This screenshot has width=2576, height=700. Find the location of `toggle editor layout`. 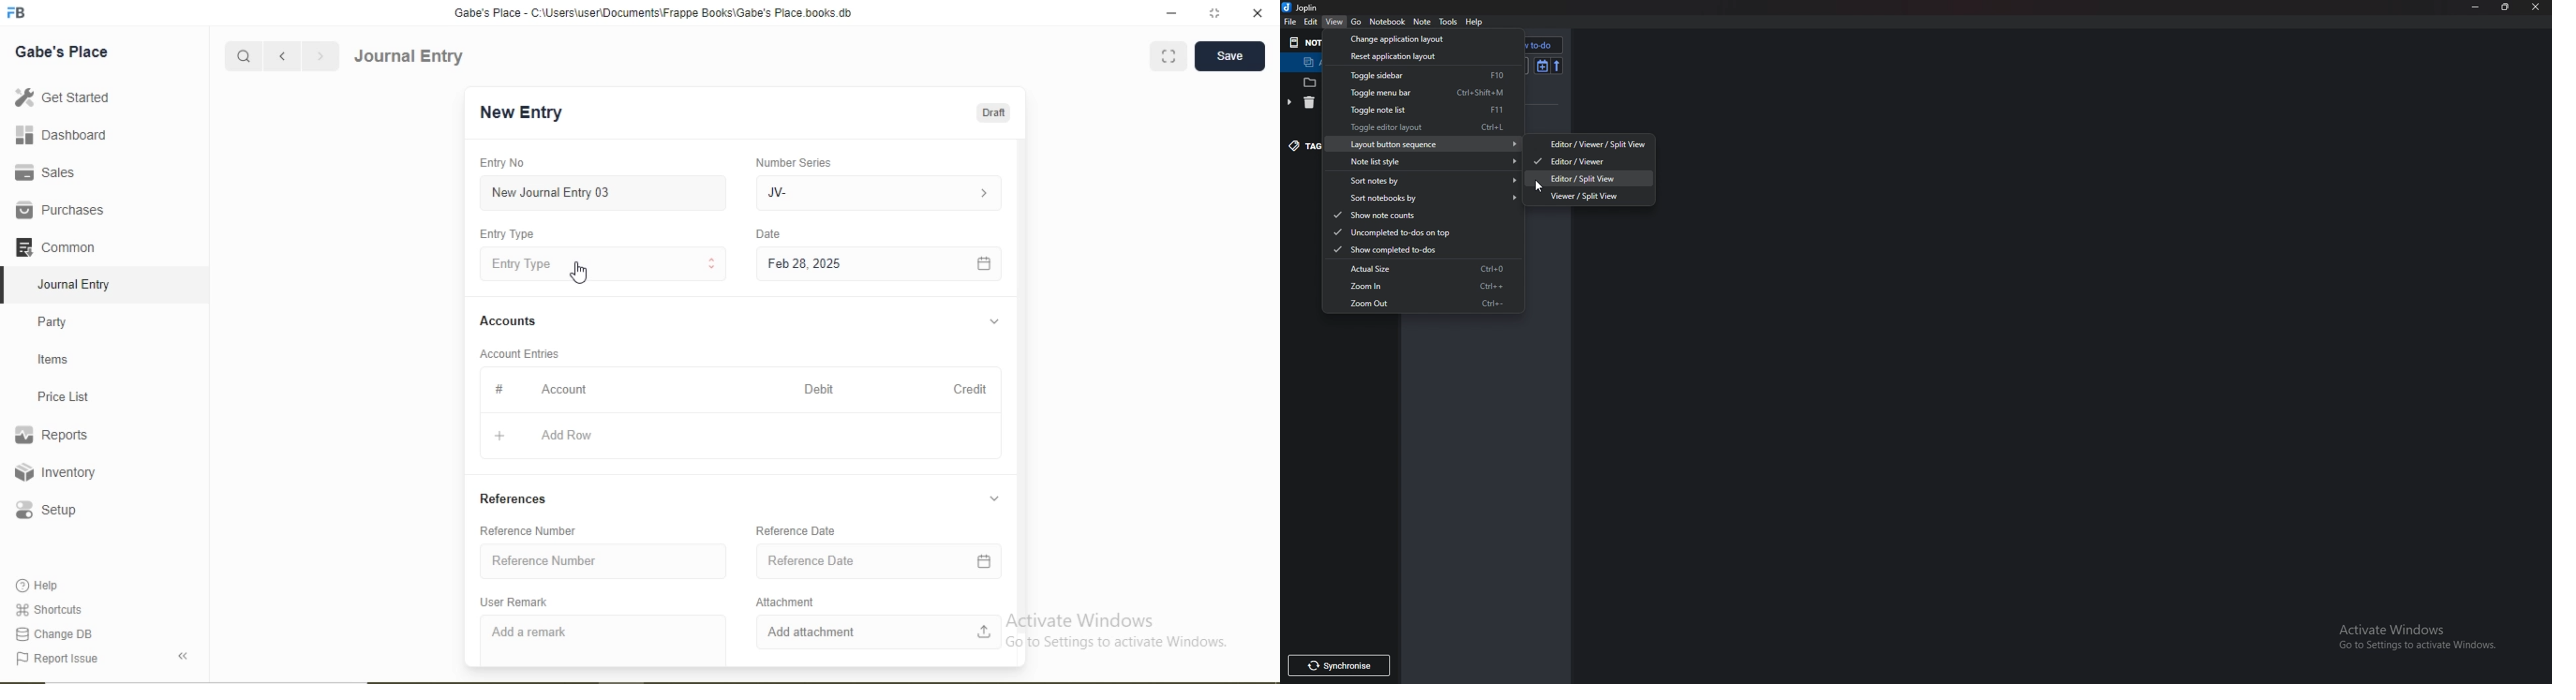

toggle editor layout is located at coordinates (1428, 127).